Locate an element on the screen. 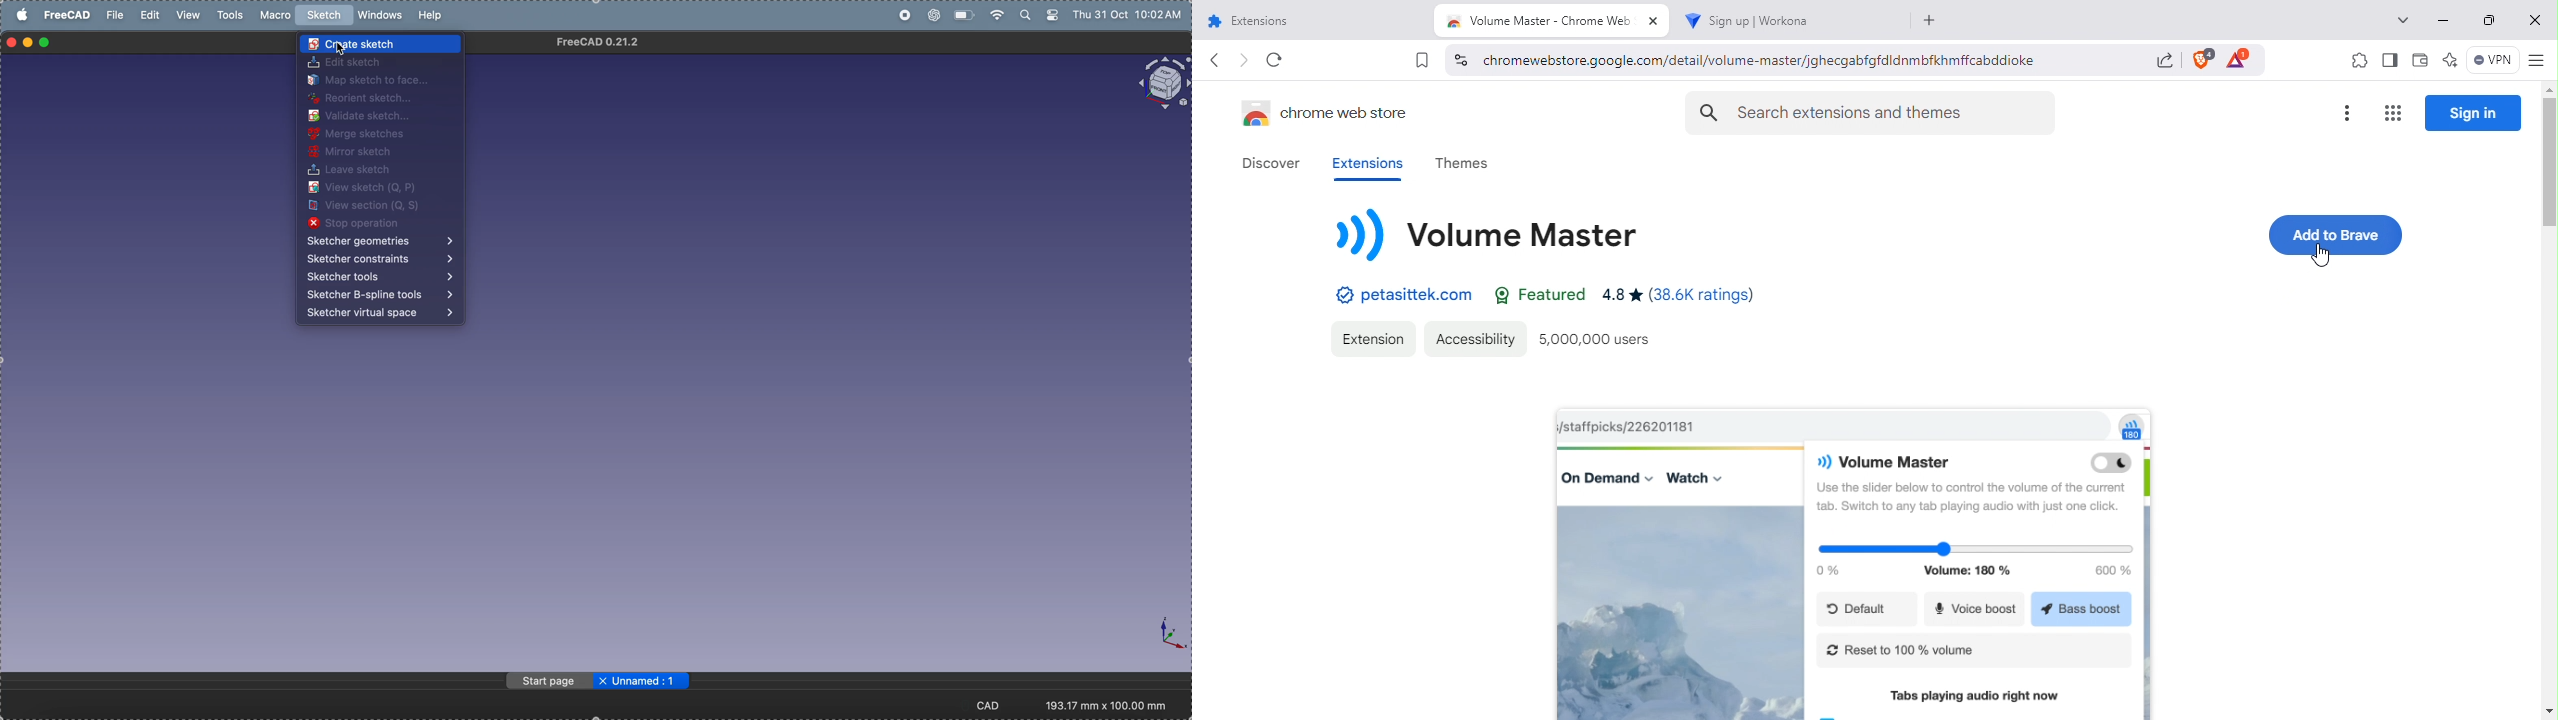 Image resolution: width=2576 pixels, height=728 pixels. reorient sketch is located at coordinates (376, 99).